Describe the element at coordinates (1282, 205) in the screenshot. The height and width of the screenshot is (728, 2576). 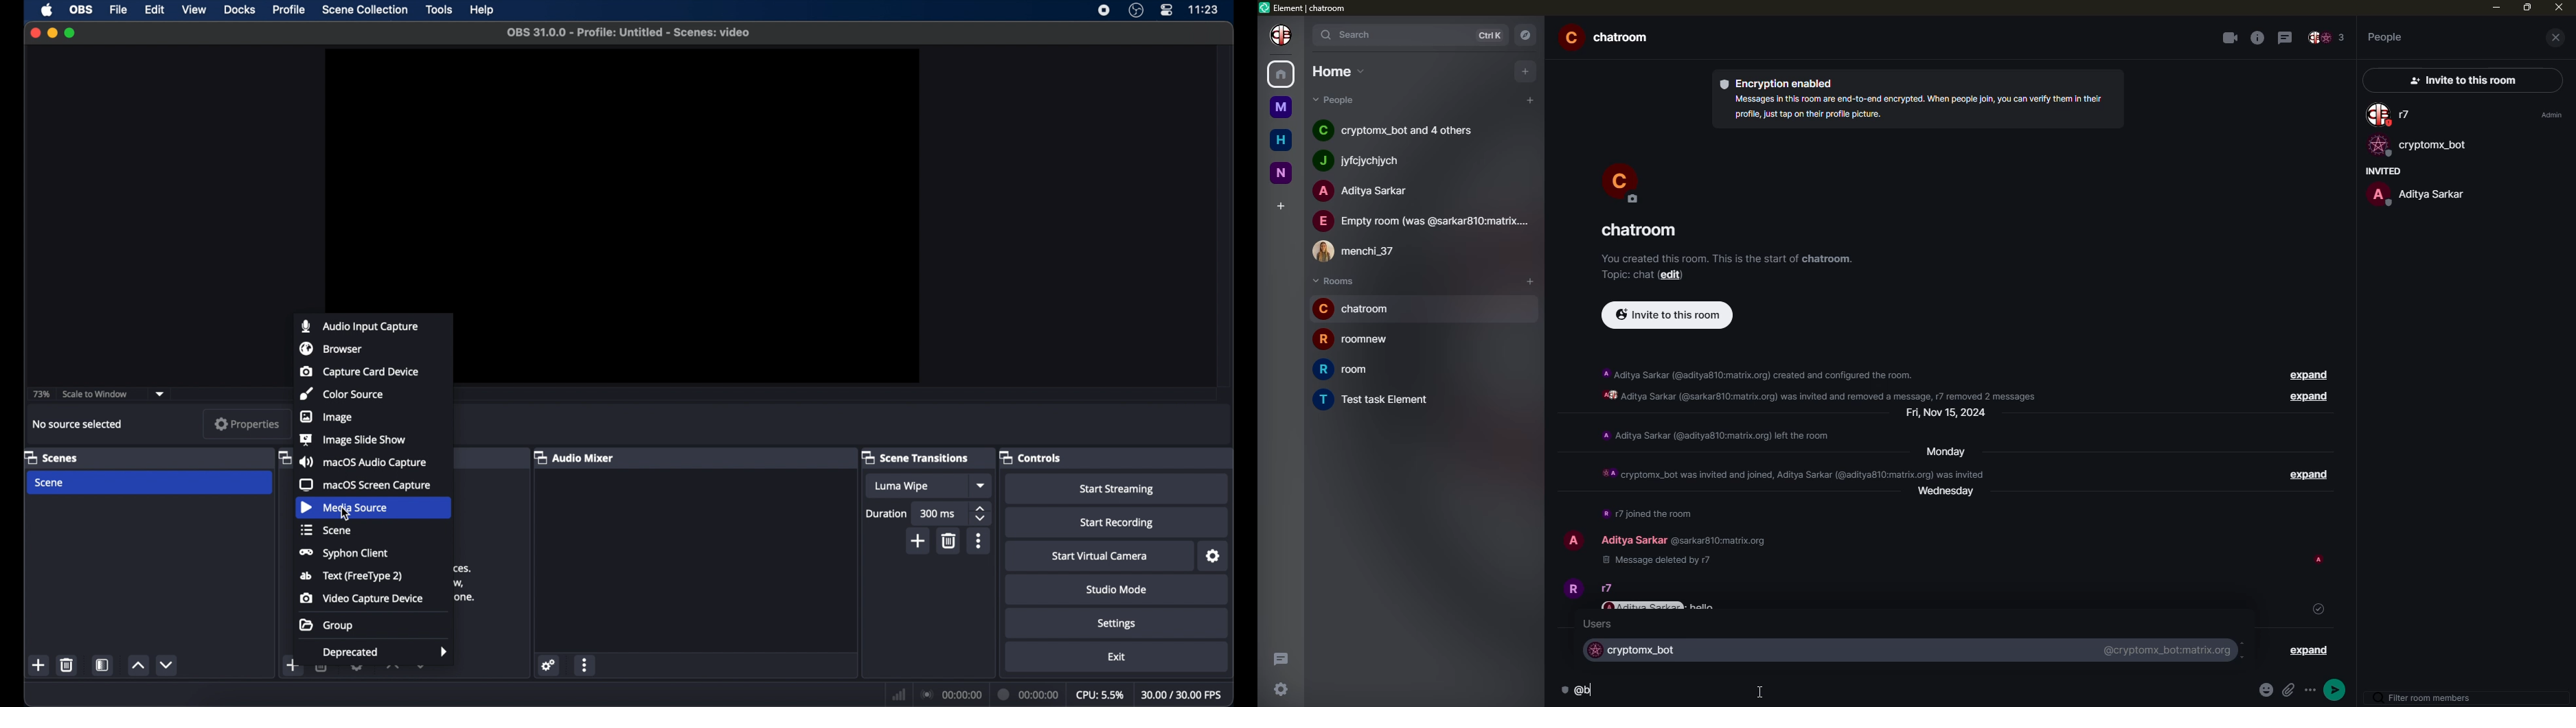
I see `add` at that location.